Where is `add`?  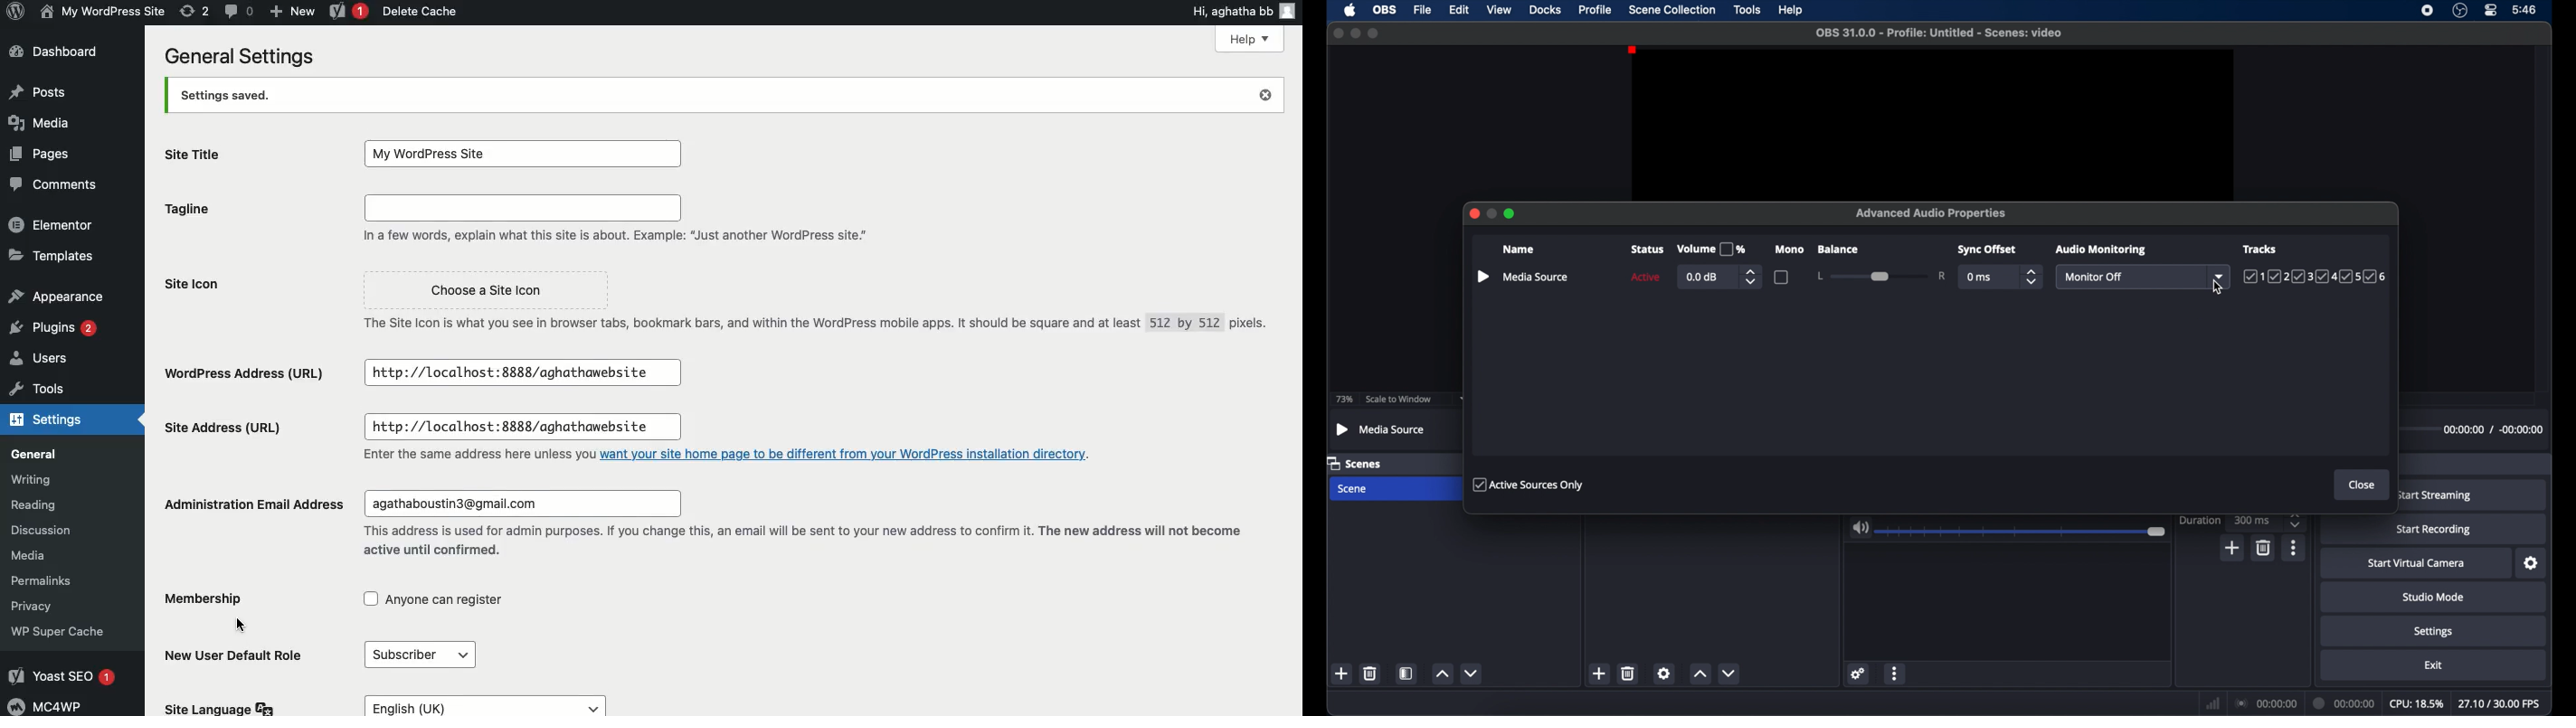 add is located at coordinates (1342, 674).